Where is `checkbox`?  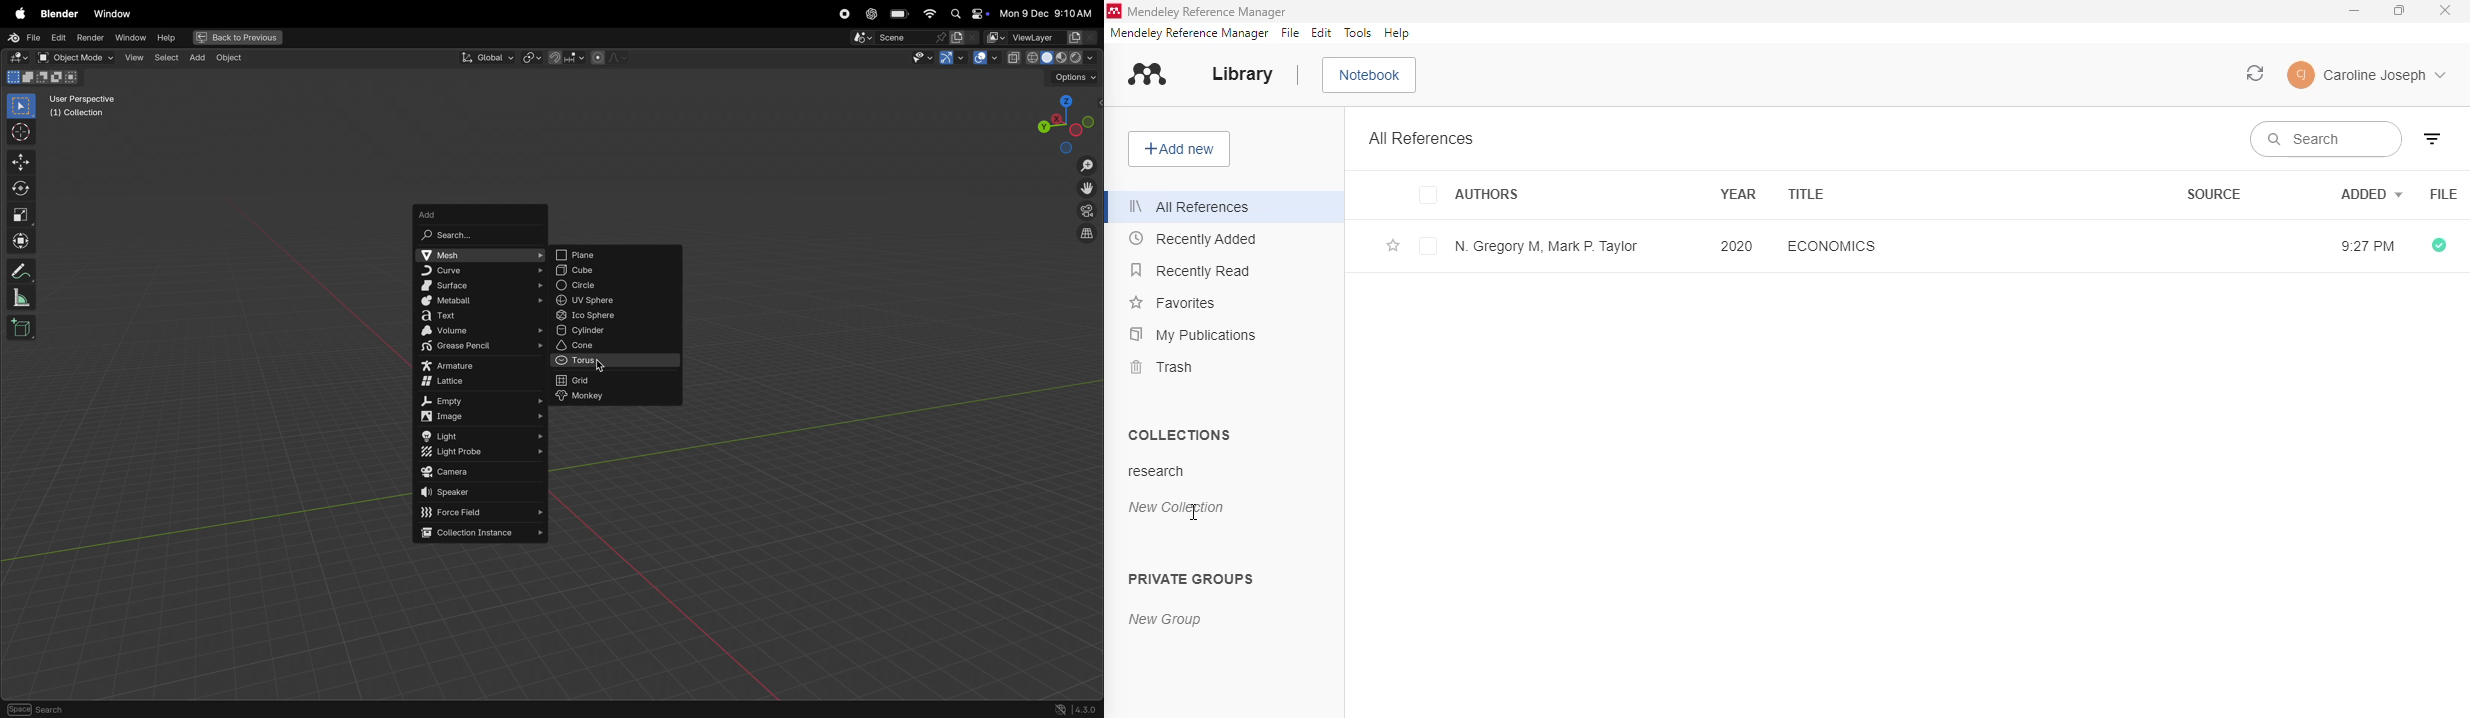 checkbox is located at coordinates (1429, 246).